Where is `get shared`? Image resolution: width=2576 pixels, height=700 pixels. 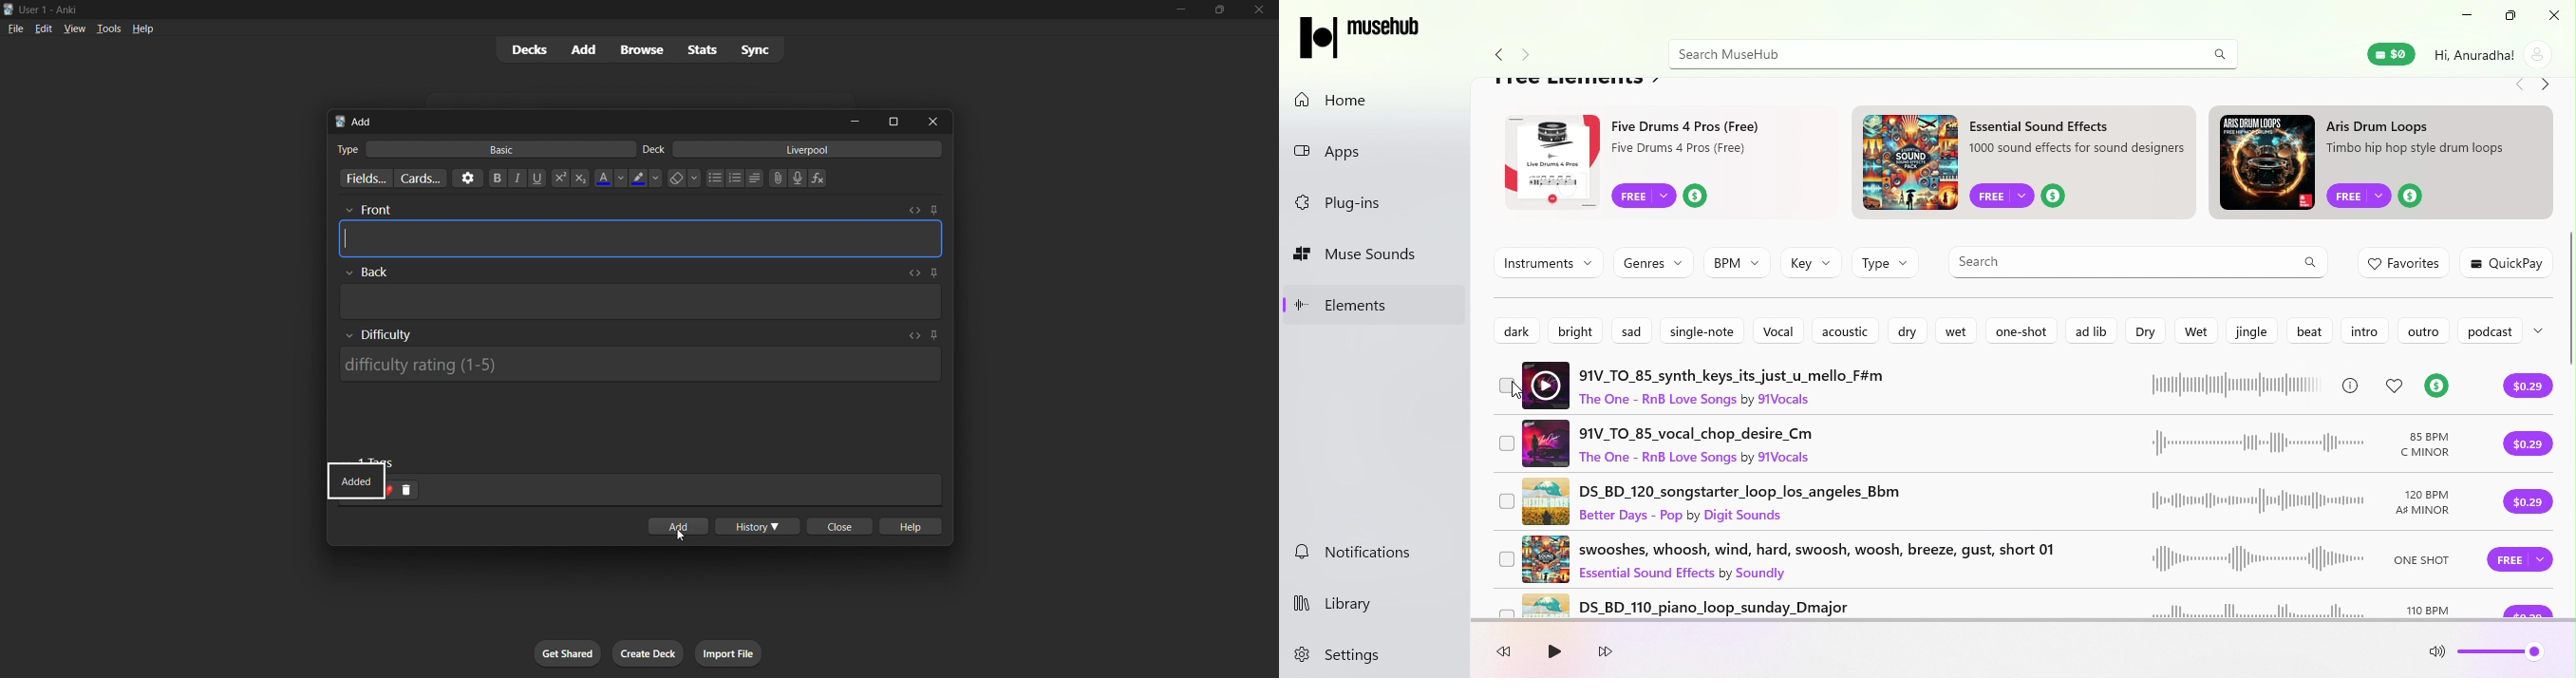
get shared is located at coordinates (569, 654).